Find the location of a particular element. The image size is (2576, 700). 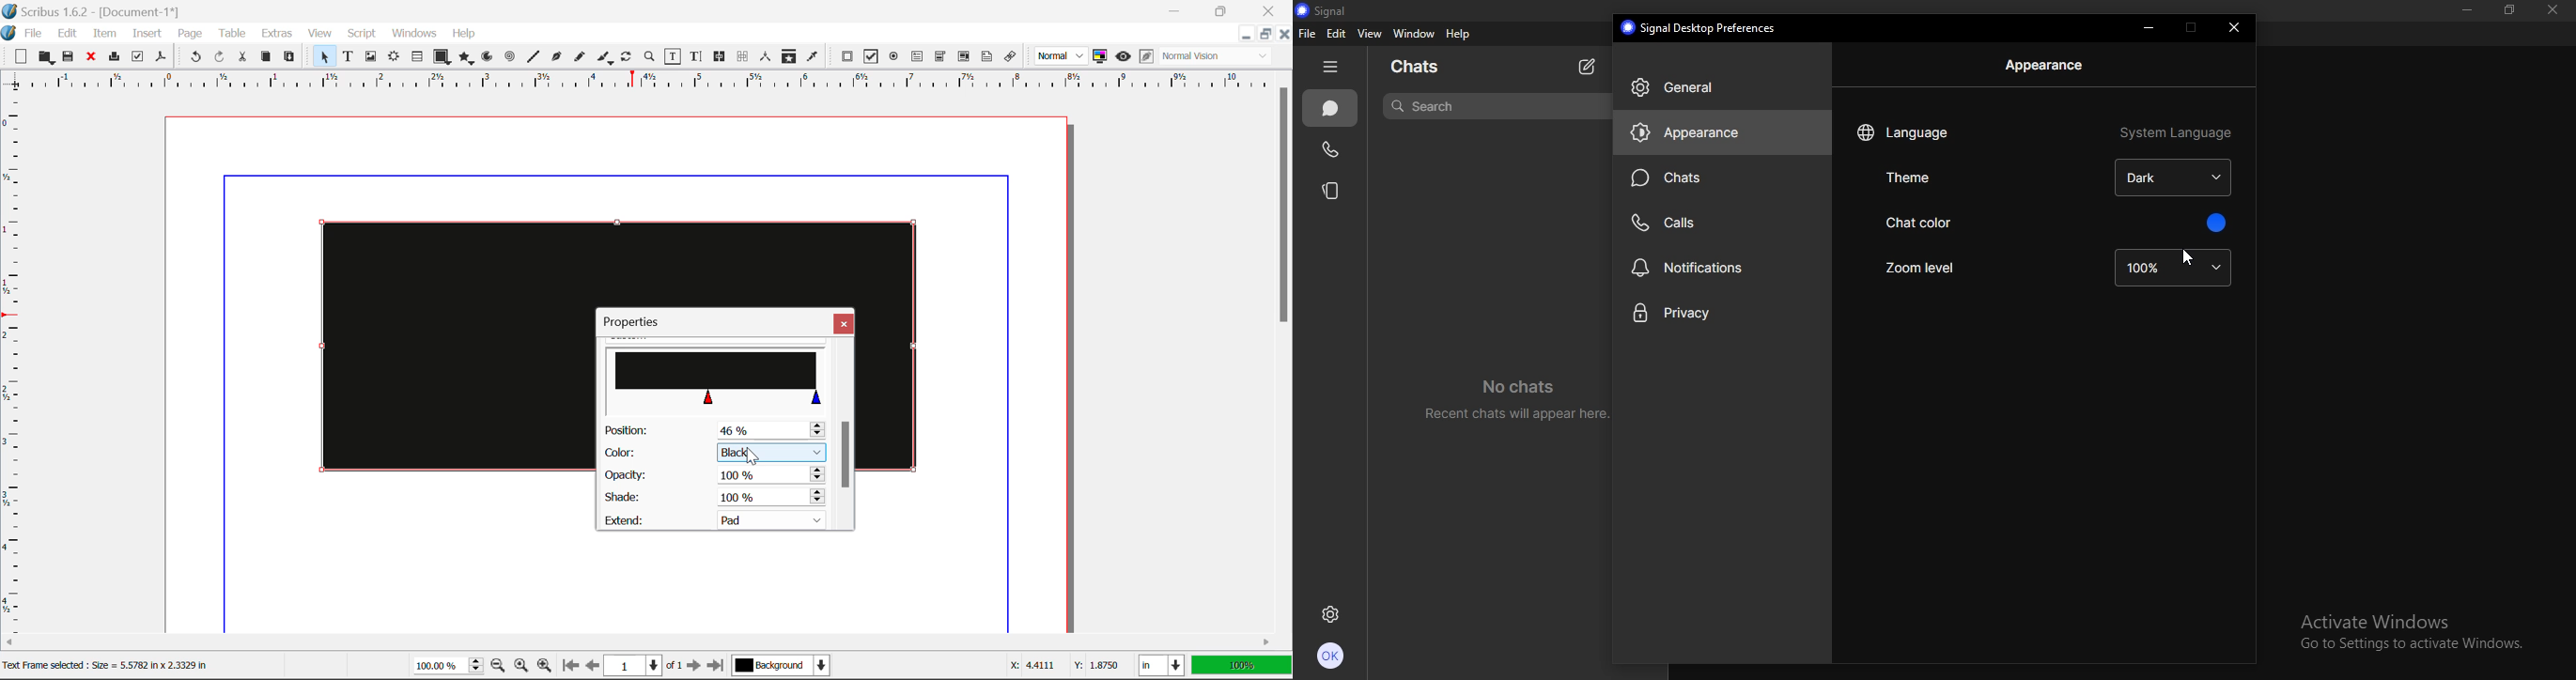

Edit in Preview Mode is located at coordinates (1147, 57).